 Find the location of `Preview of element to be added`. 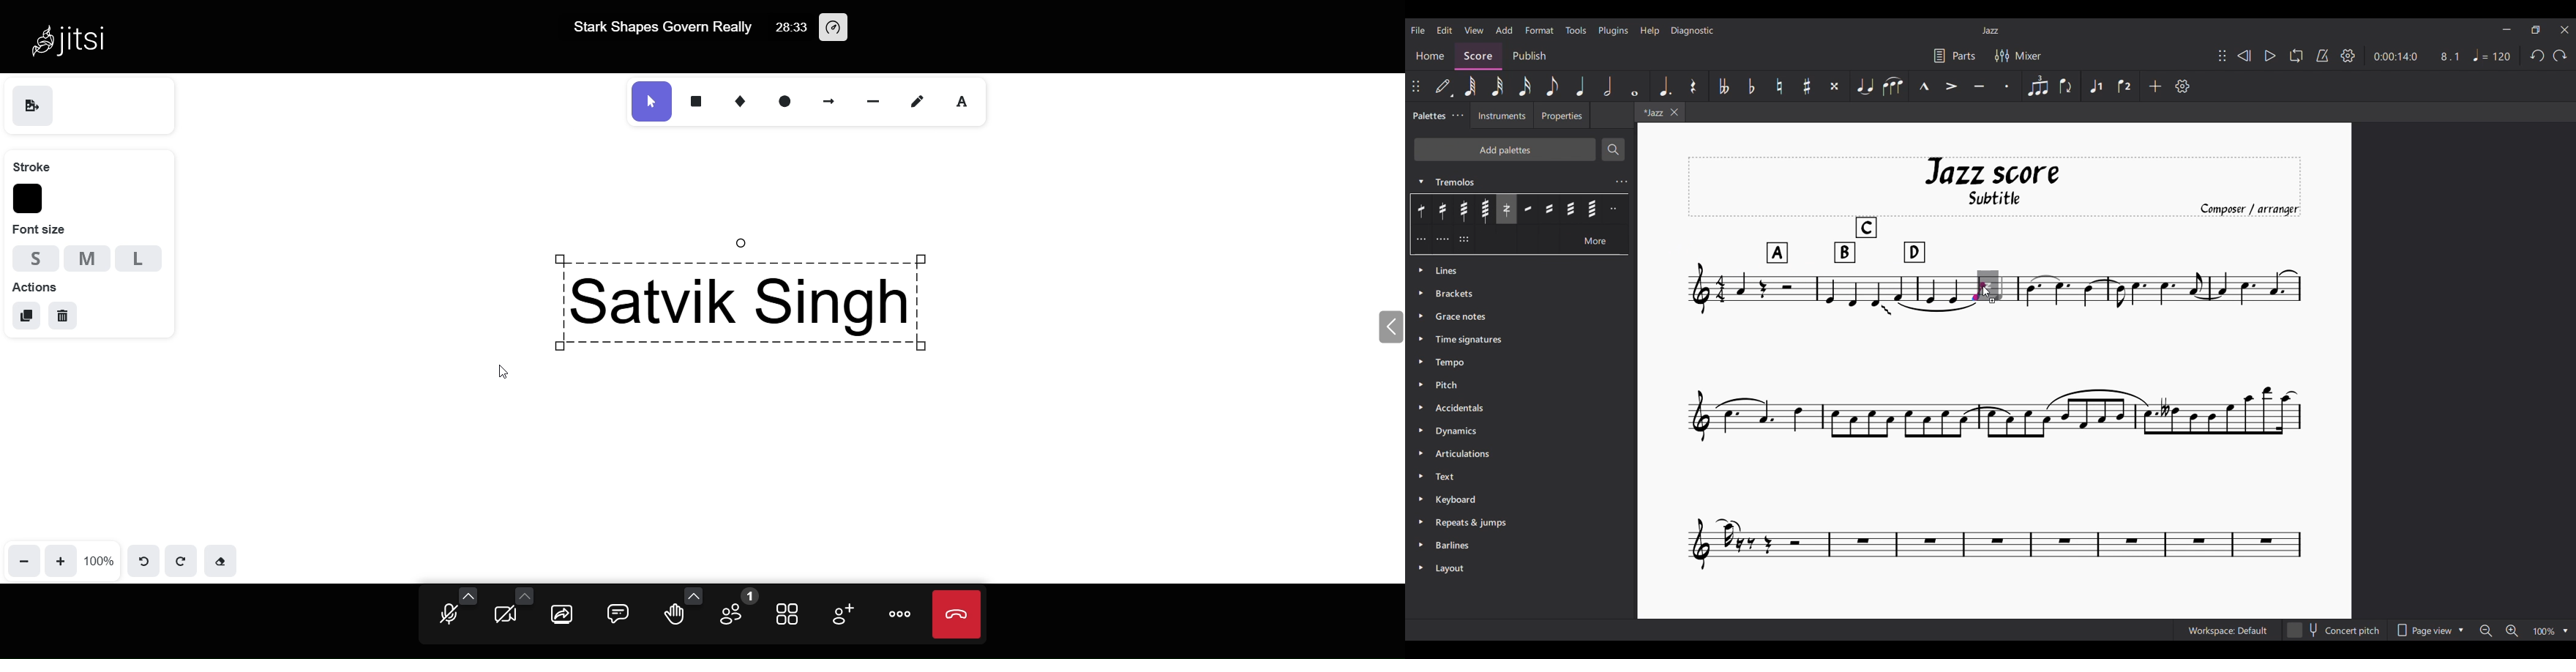

Preview of element to be added is located at coordinates (1992, 284).